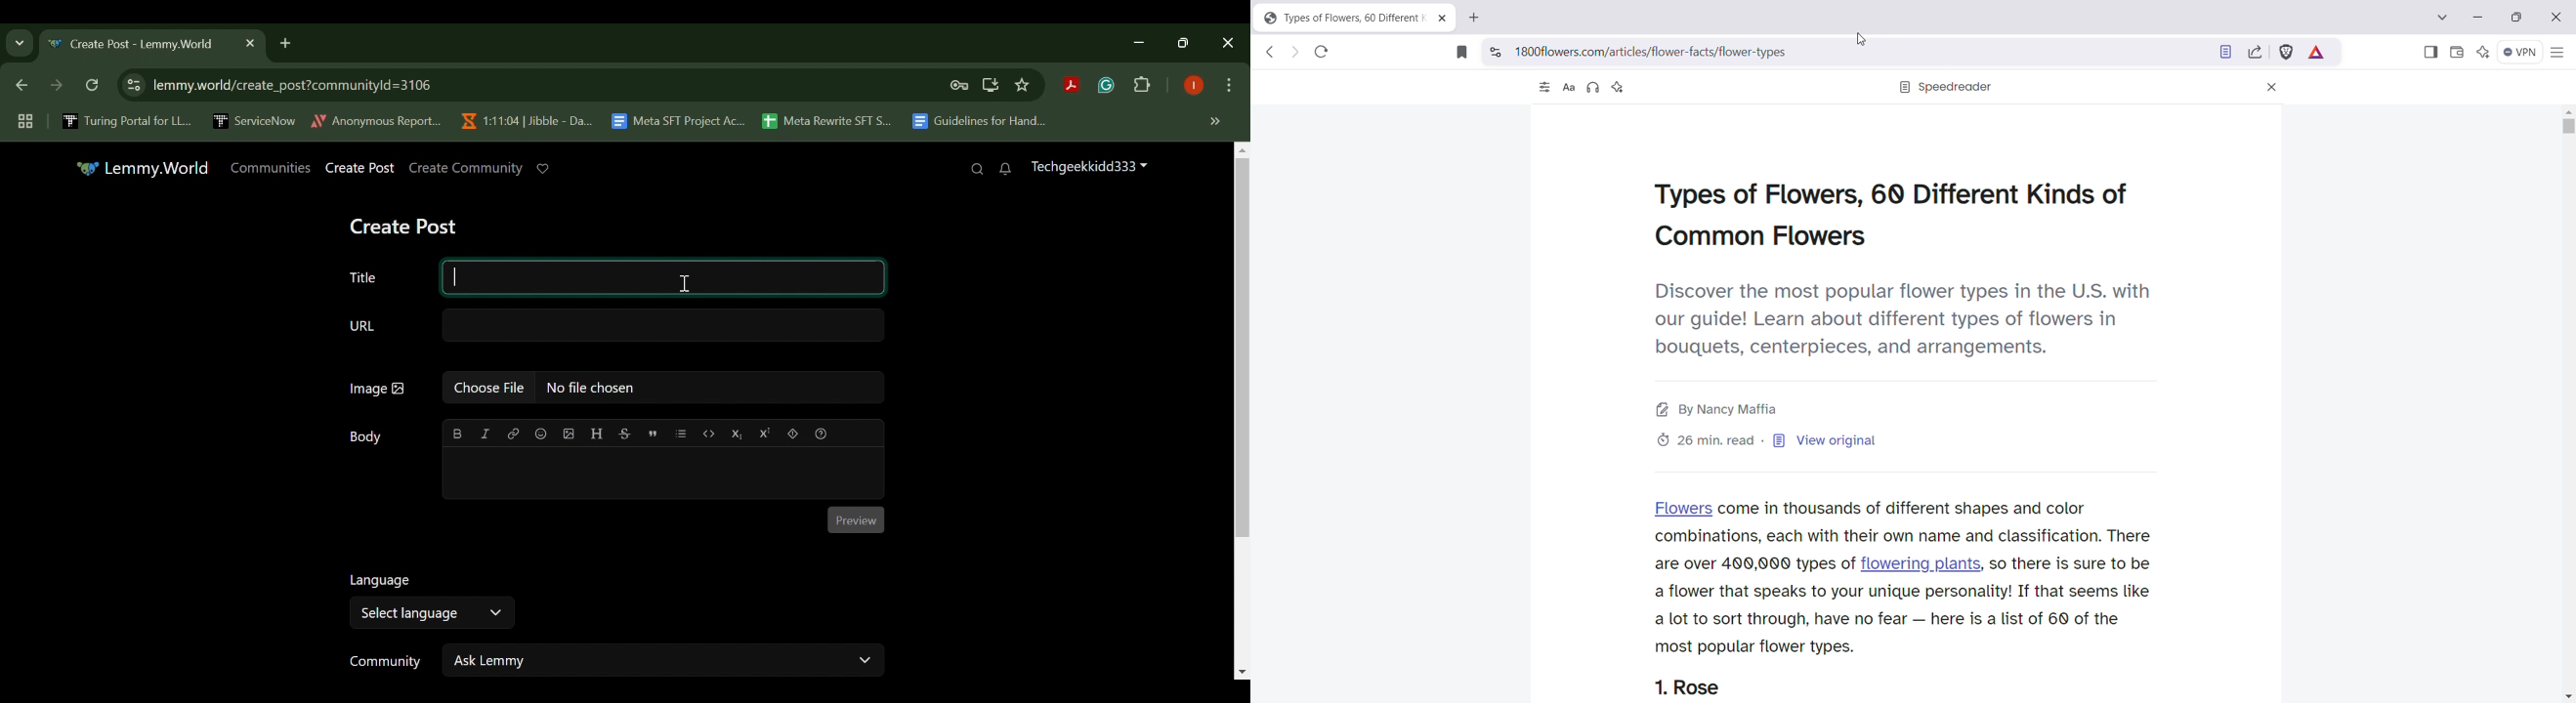  I want to click on Meta SFT Project Ac..., so click(677, 122).